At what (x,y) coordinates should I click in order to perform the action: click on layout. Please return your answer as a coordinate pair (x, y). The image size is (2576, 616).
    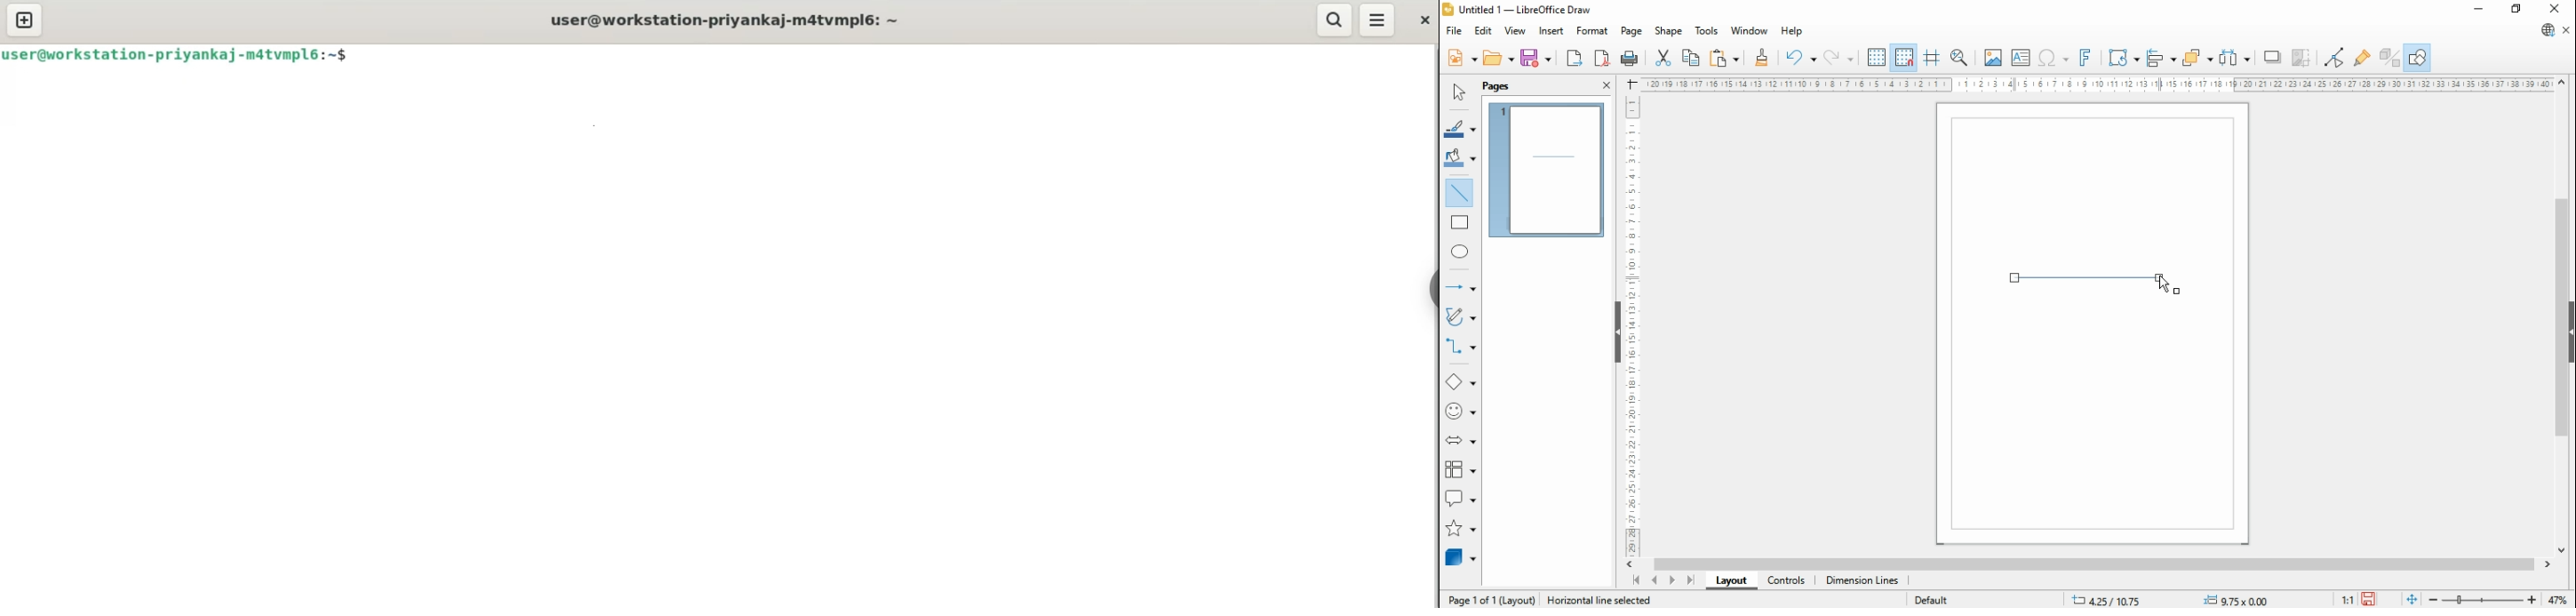
    Looking at the image, I should click on (1729, 580).